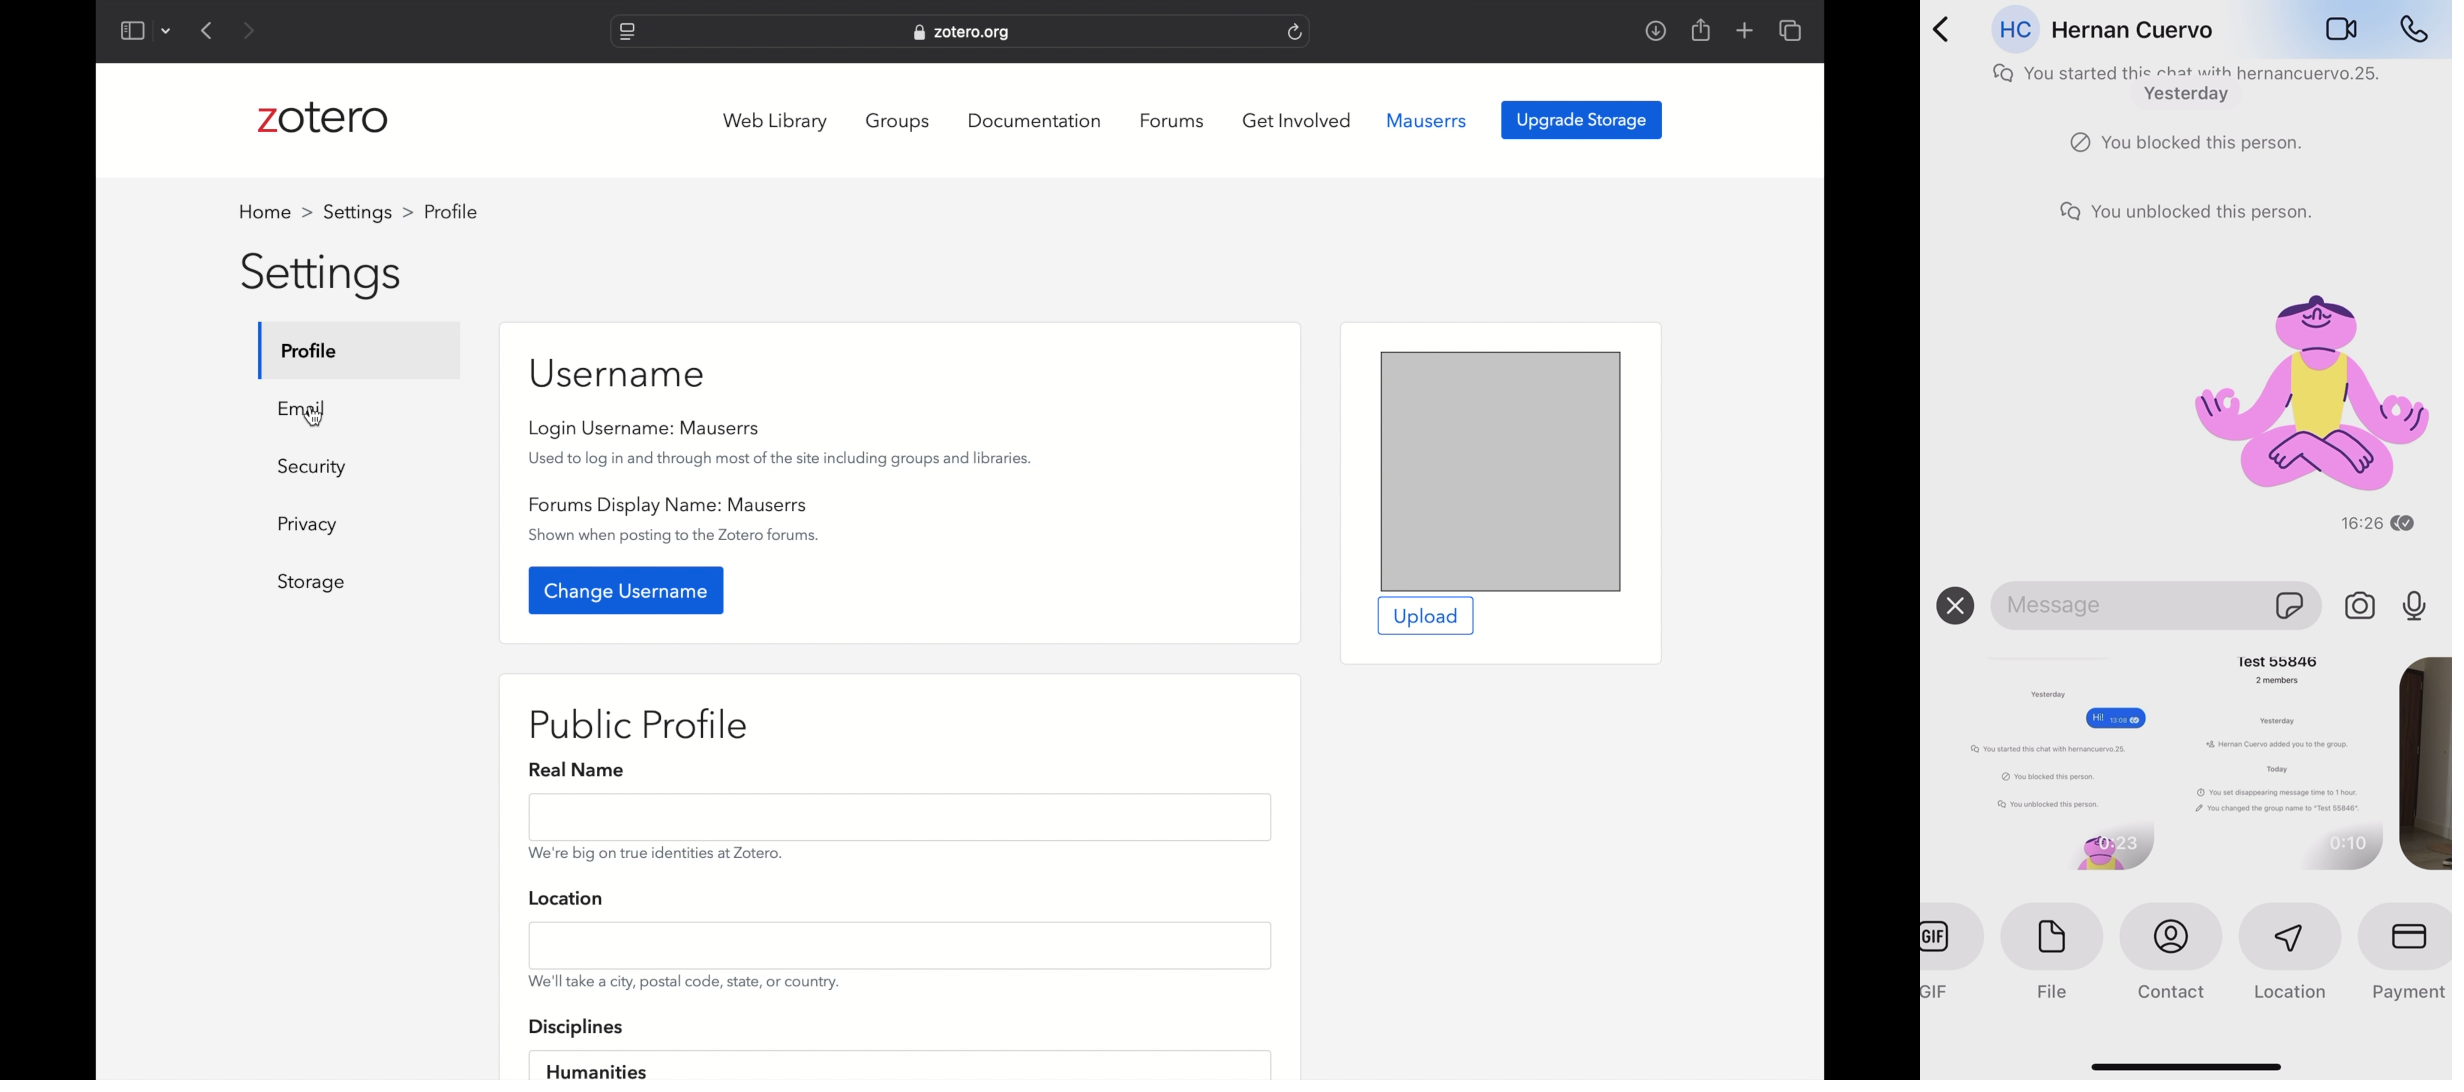  I want to click on activity chat, so click(2195, 308).